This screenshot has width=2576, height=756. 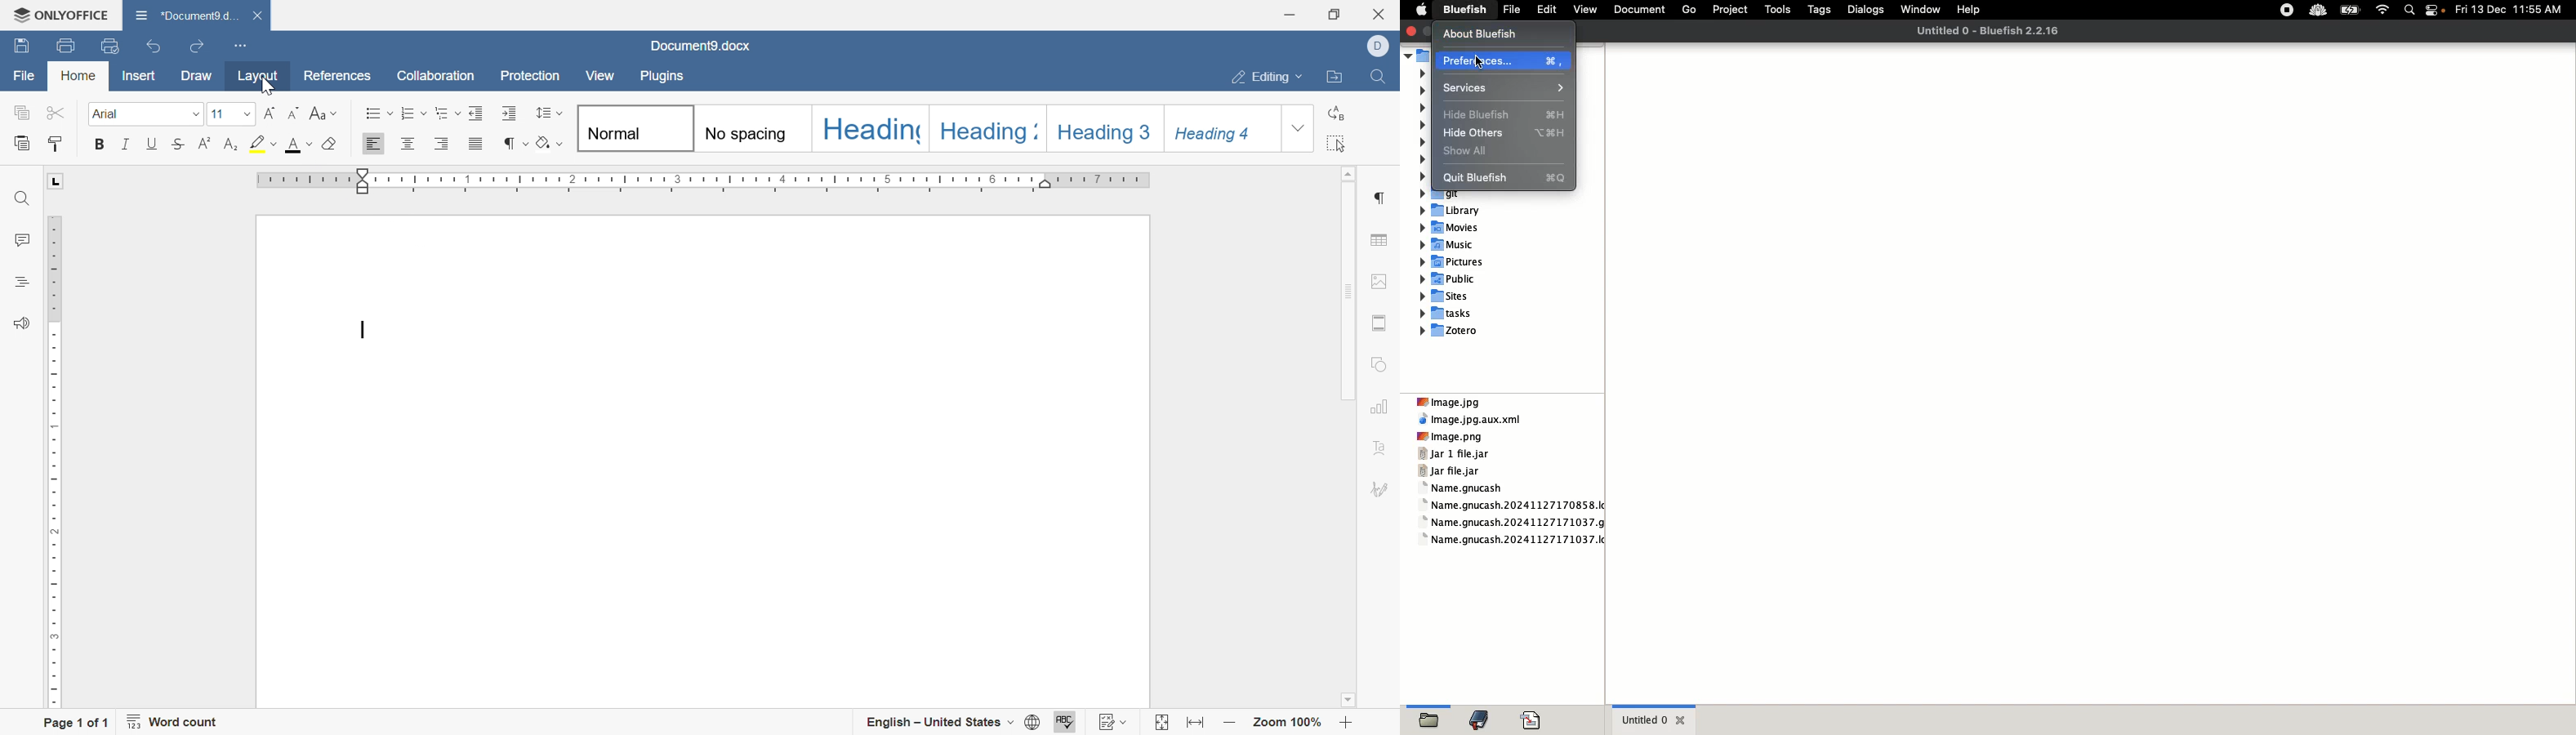 What do you see at coordinates (1264, 79) in the screenshot?
I see `editing` at bounding box center [1264, 79].